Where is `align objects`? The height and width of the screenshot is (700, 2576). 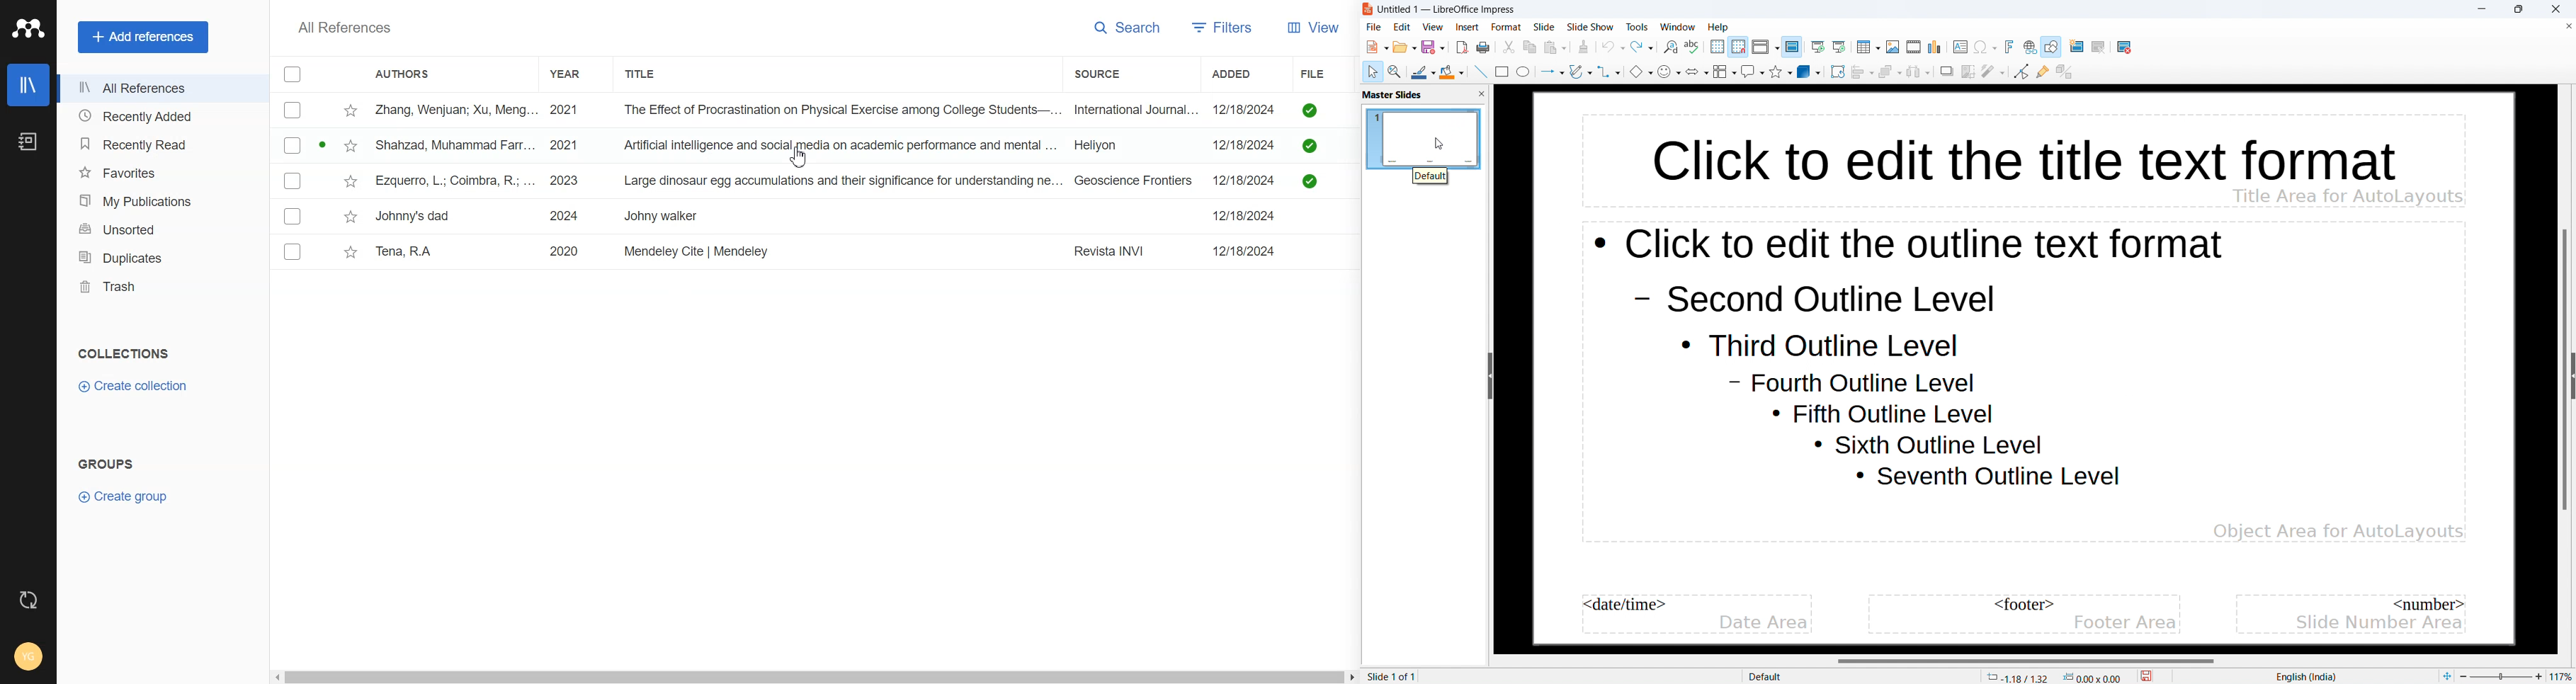
align objects is located at coordinates (1862, 72).